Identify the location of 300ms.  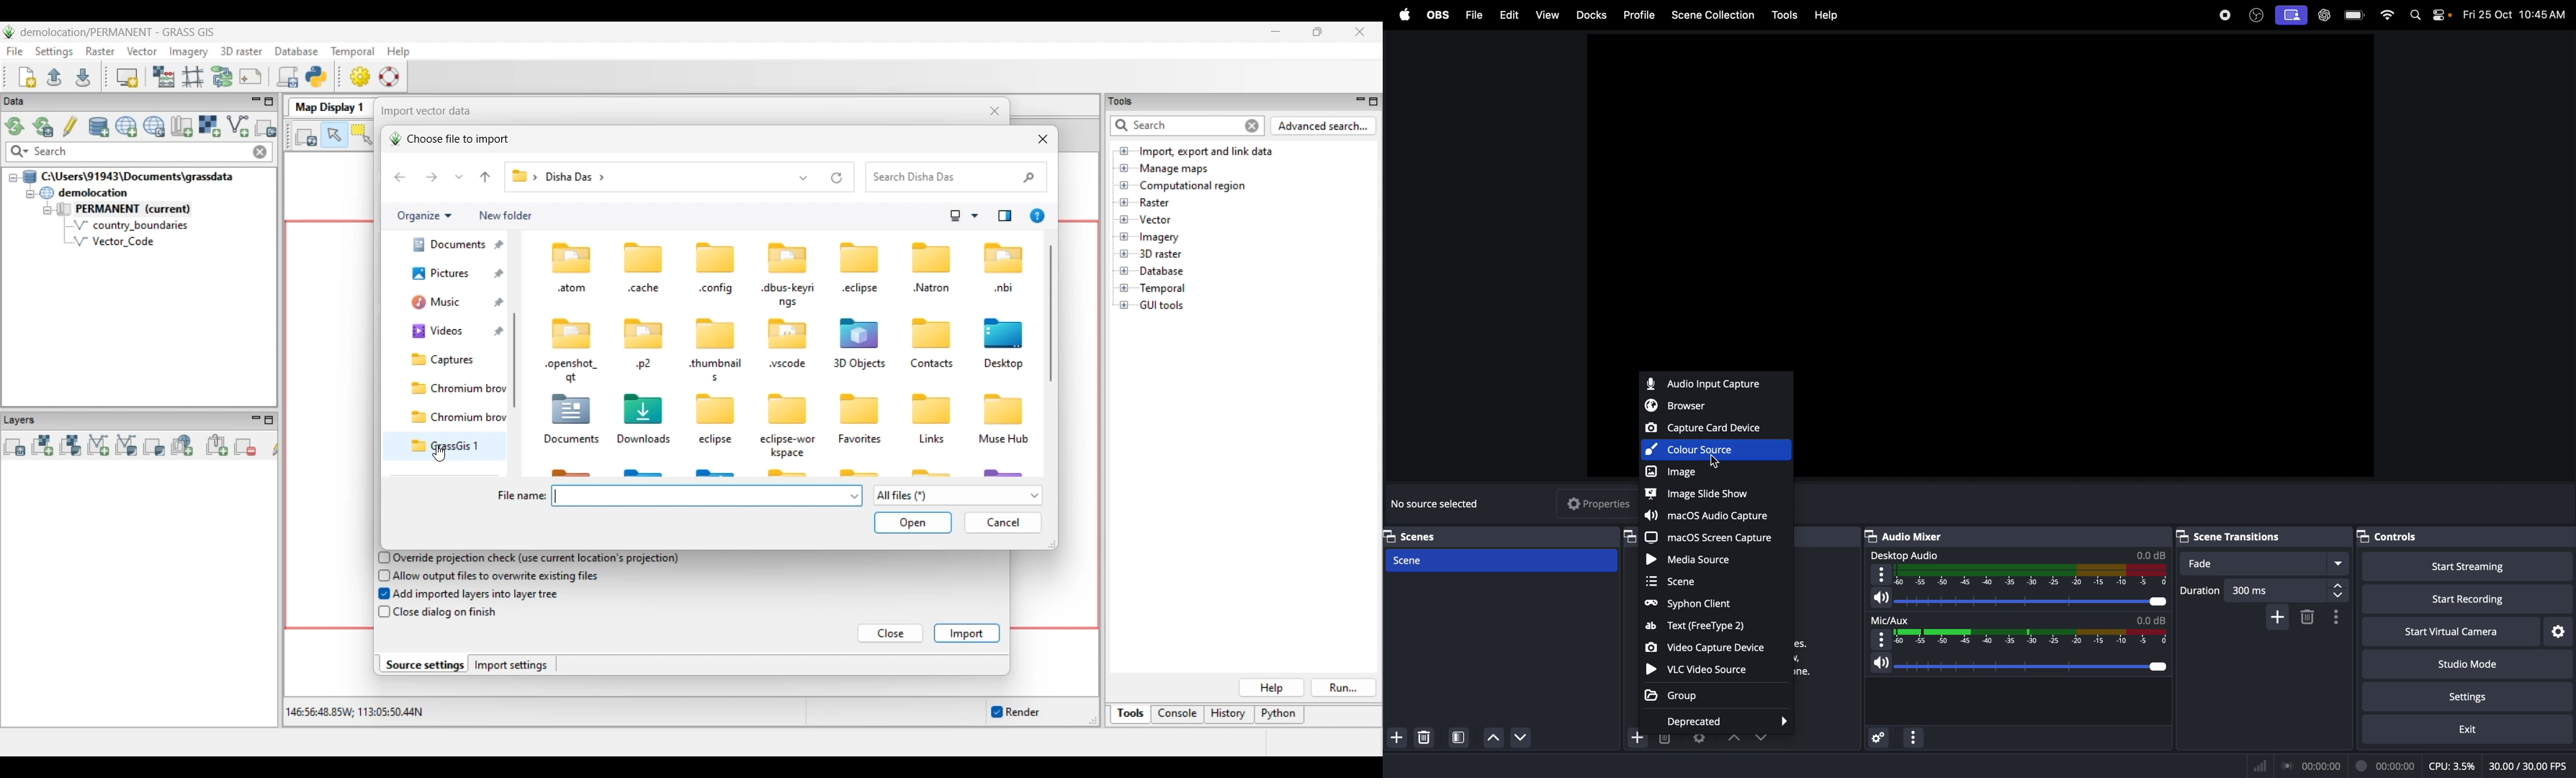
(2289, 590).